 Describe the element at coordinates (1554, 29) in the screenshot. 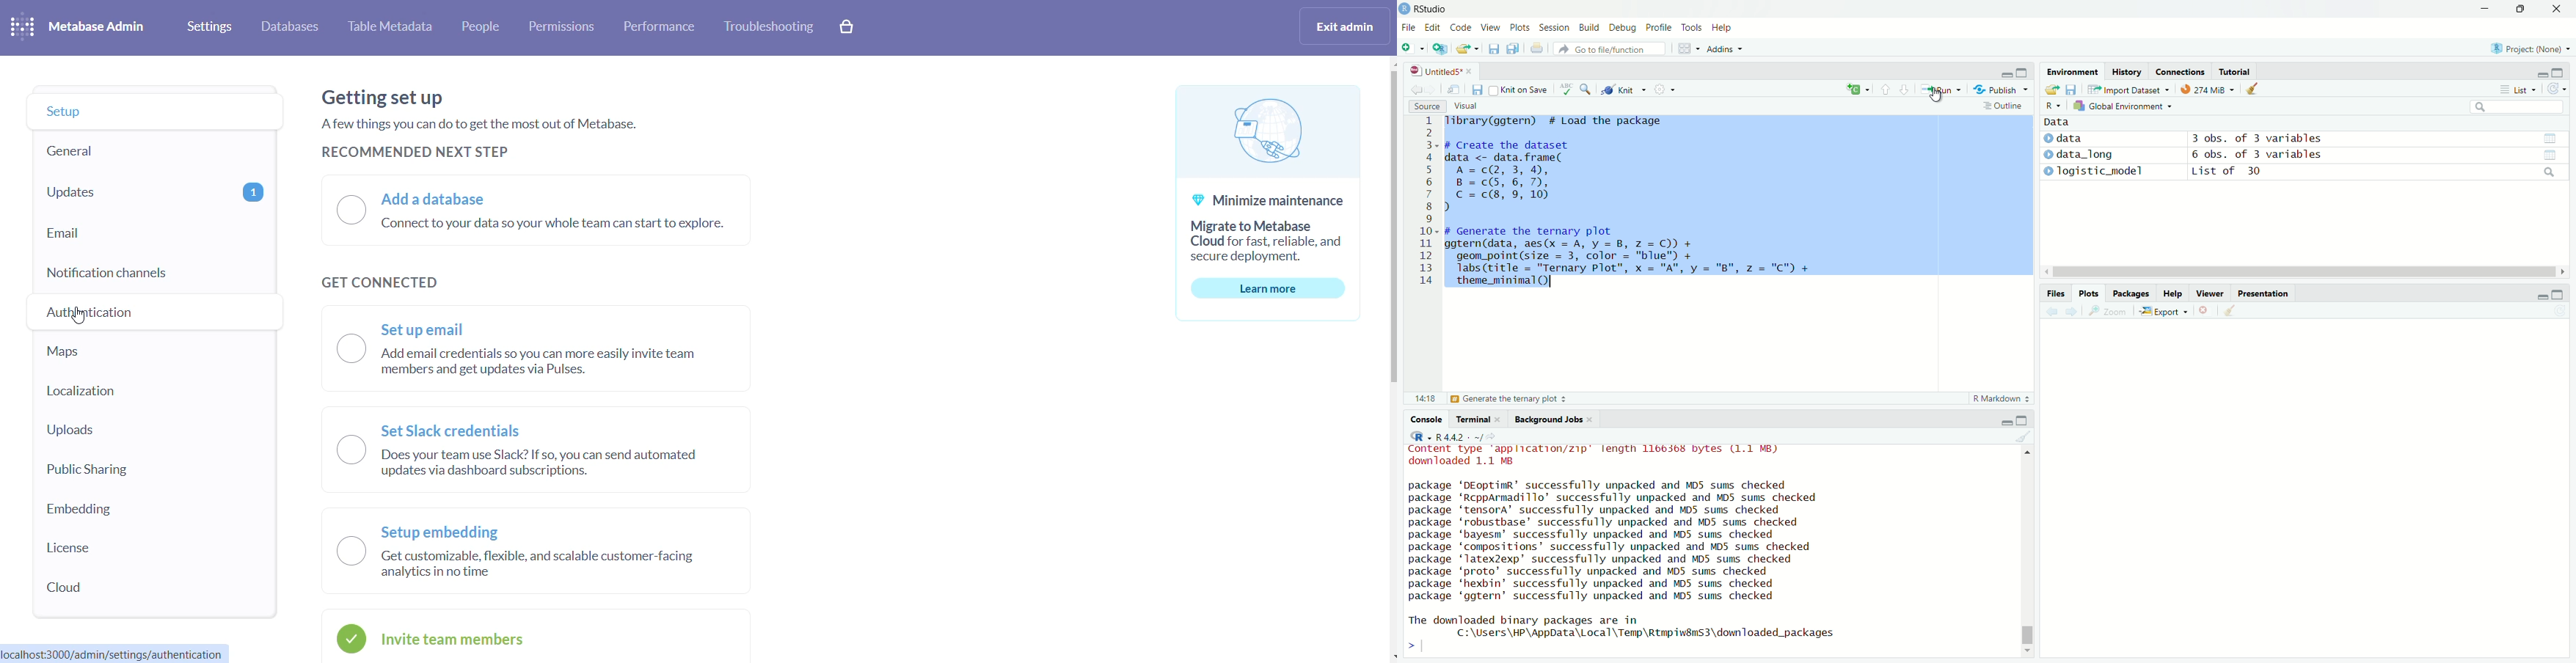

I see `Session` at that location.